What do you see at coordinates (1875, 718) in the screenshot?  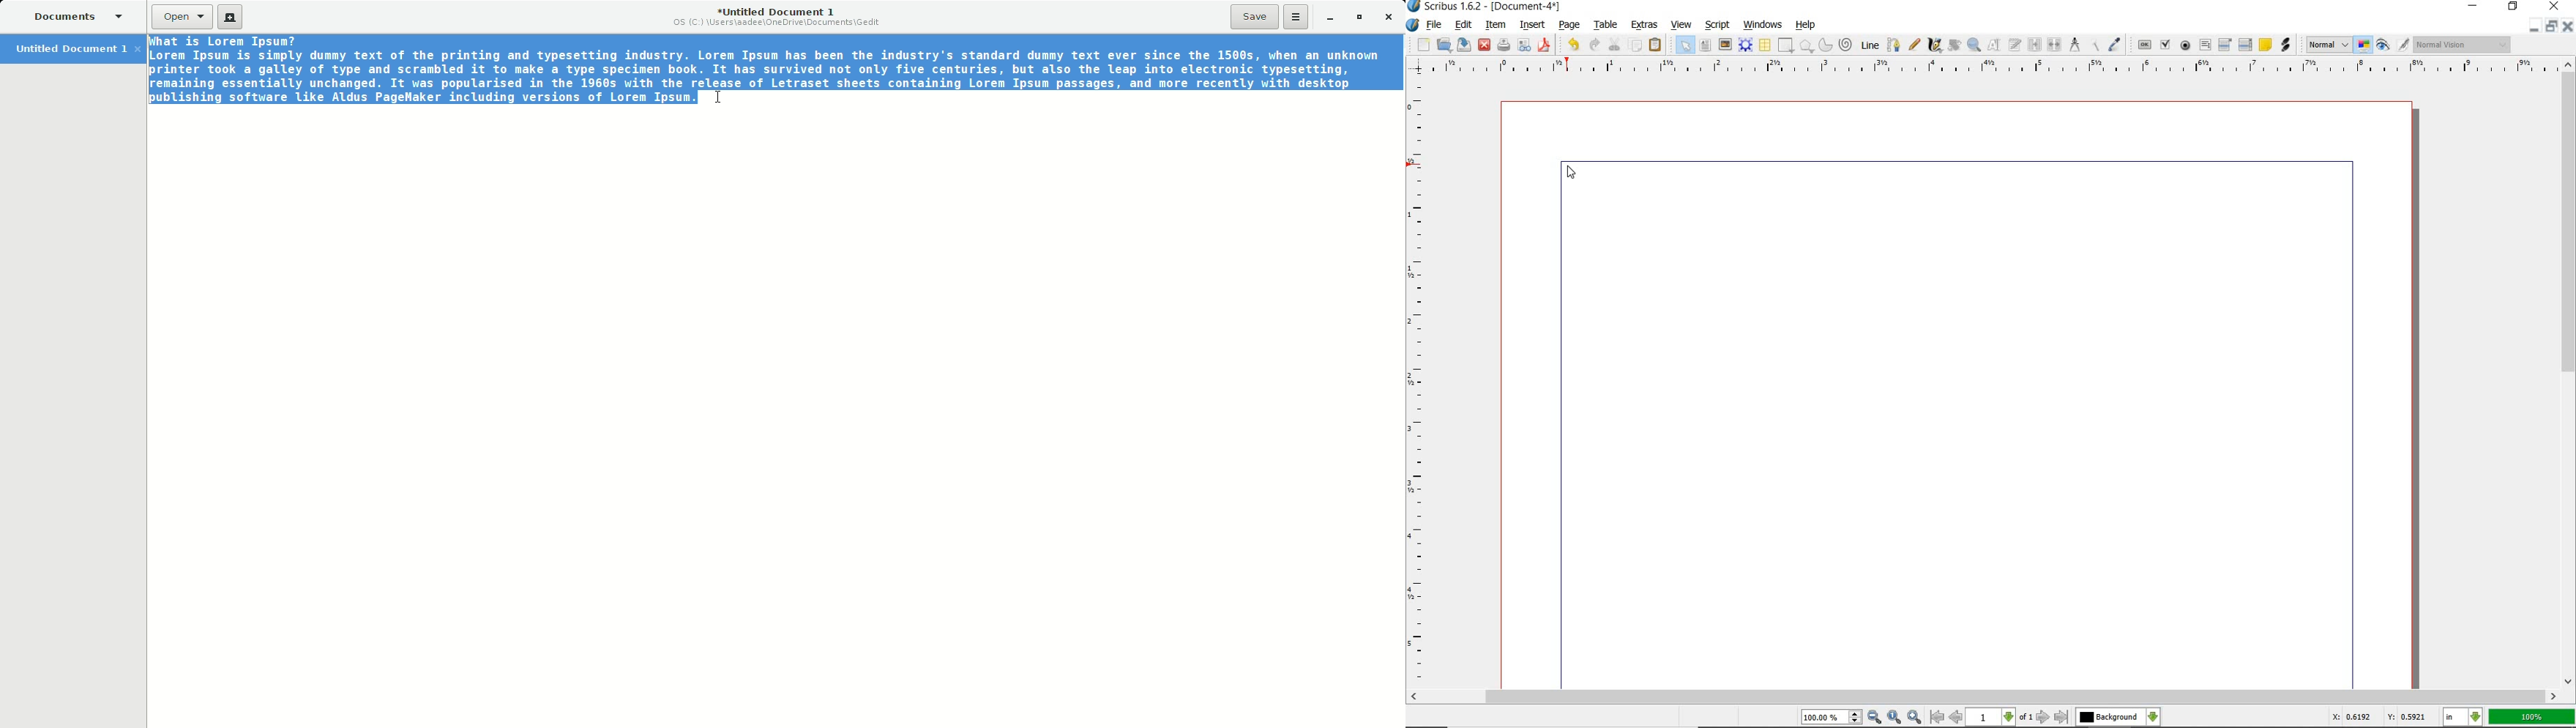 I see `zoom out` at bounding box center [1875, 718].